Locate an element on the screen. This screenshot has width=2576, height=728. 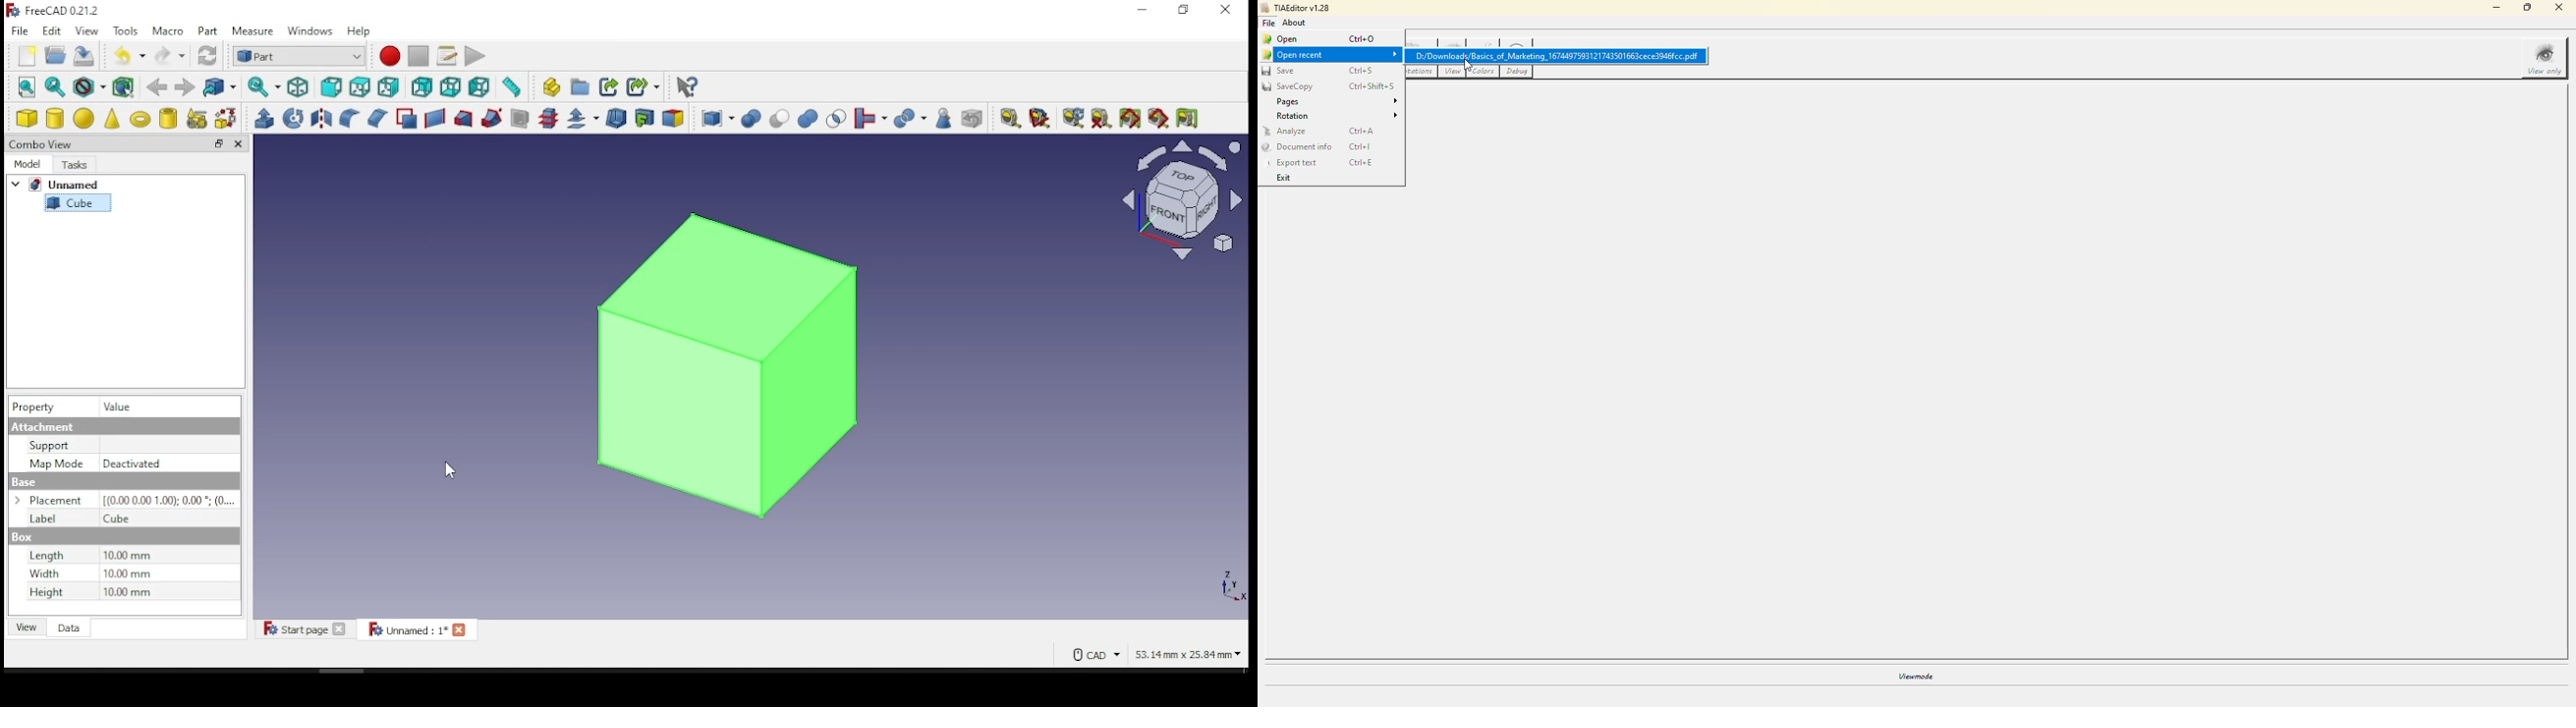
back is located at coordinates (156, 87).